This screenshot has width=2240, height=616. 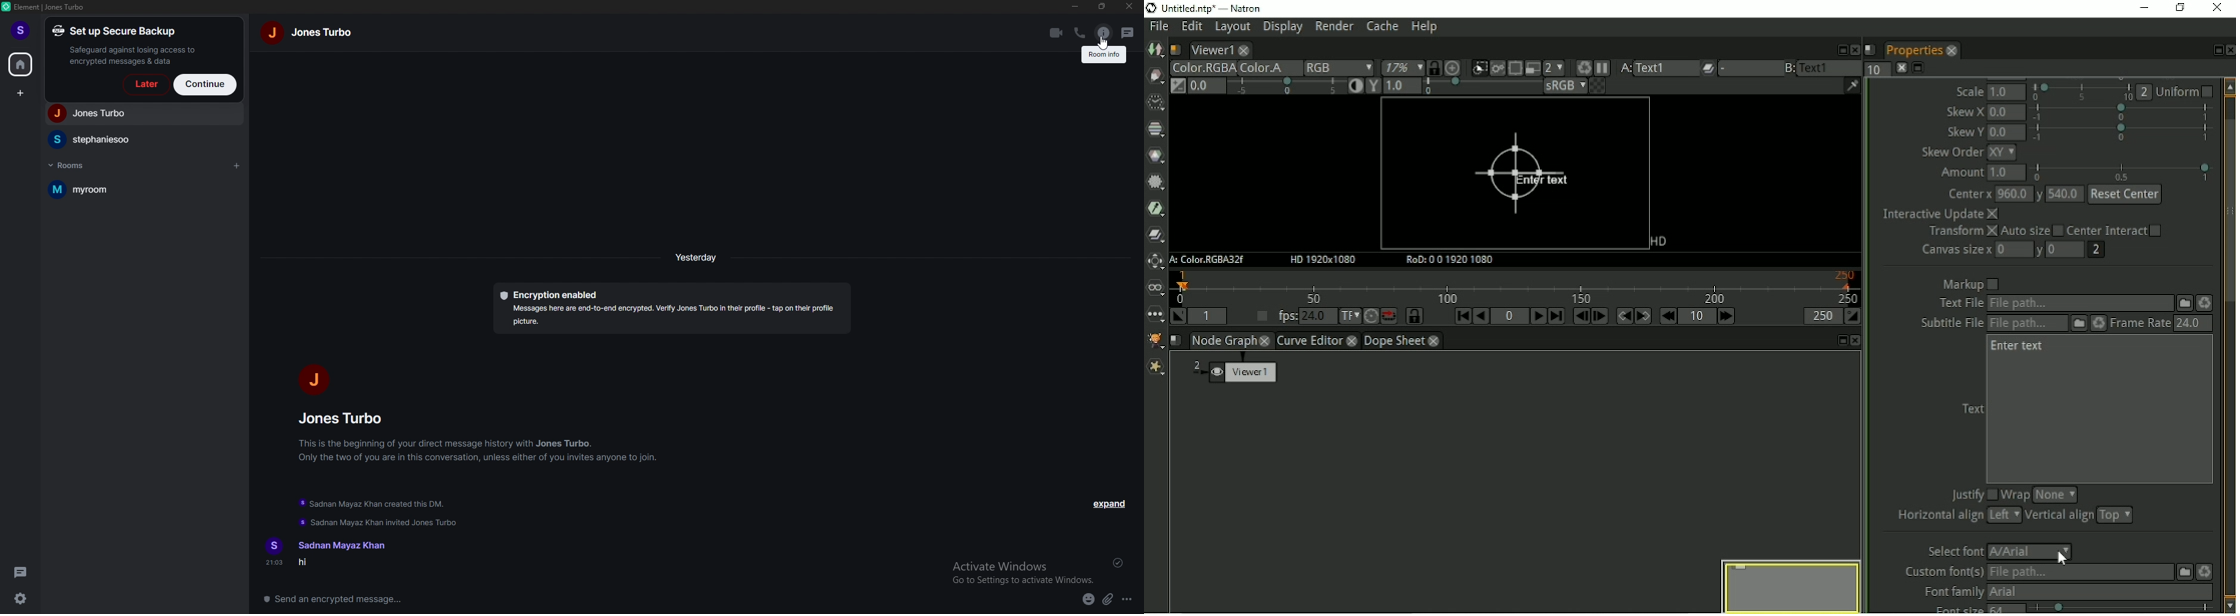 I want to click on close, so click(x=1130, y=7).